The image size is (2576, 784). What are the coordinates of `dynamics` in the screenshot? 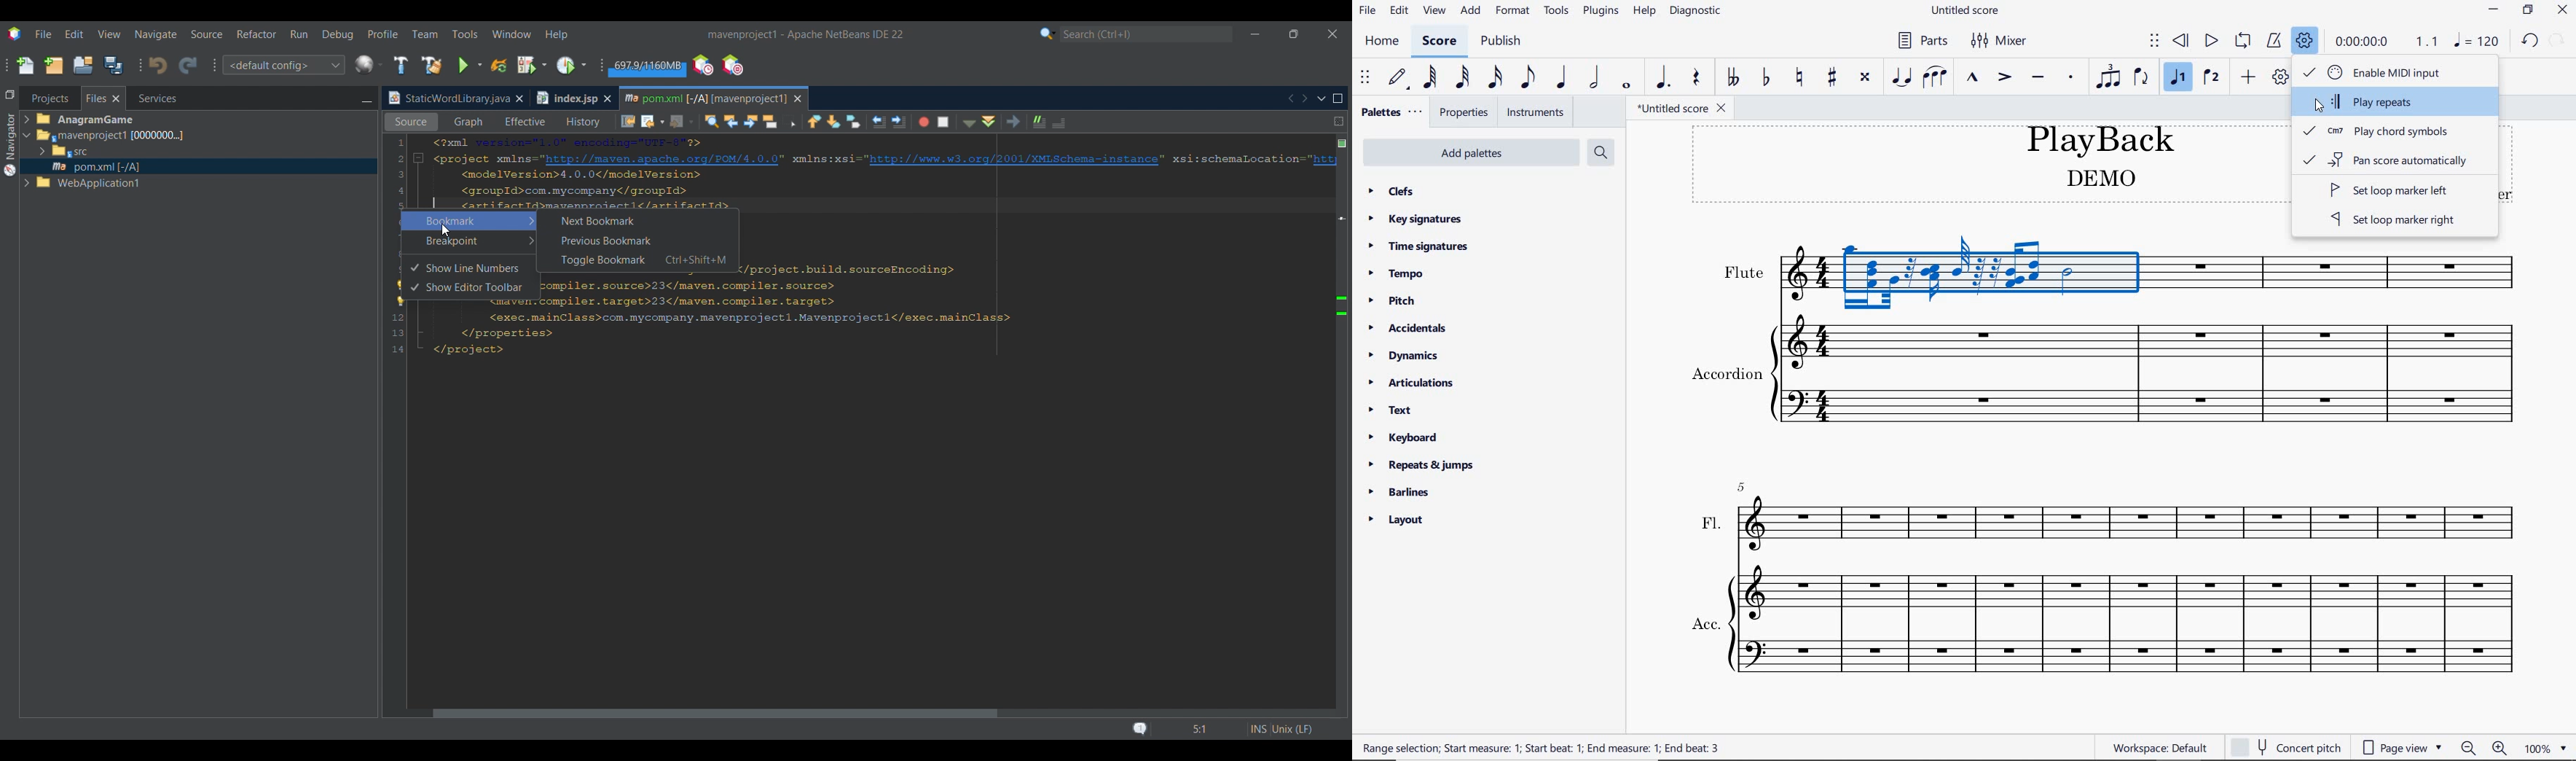 It's located at (1404, 357).